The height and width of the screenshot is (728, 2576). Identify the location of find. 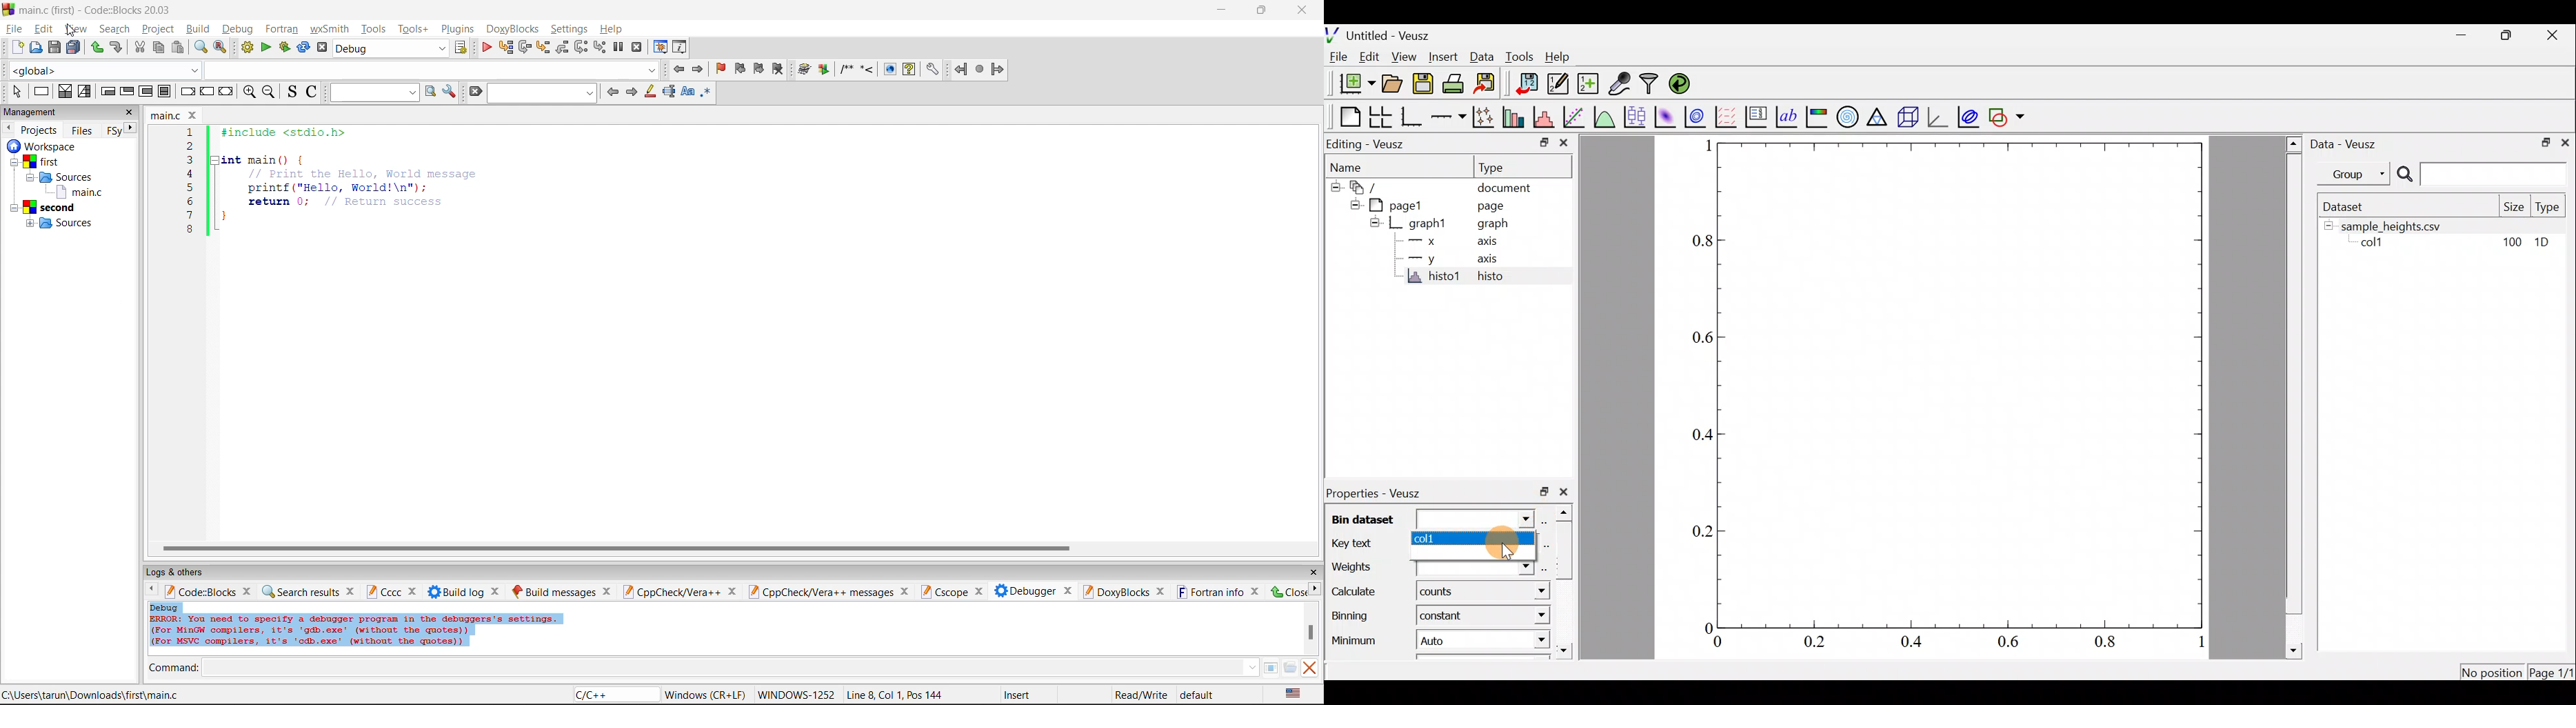
(200, 48).